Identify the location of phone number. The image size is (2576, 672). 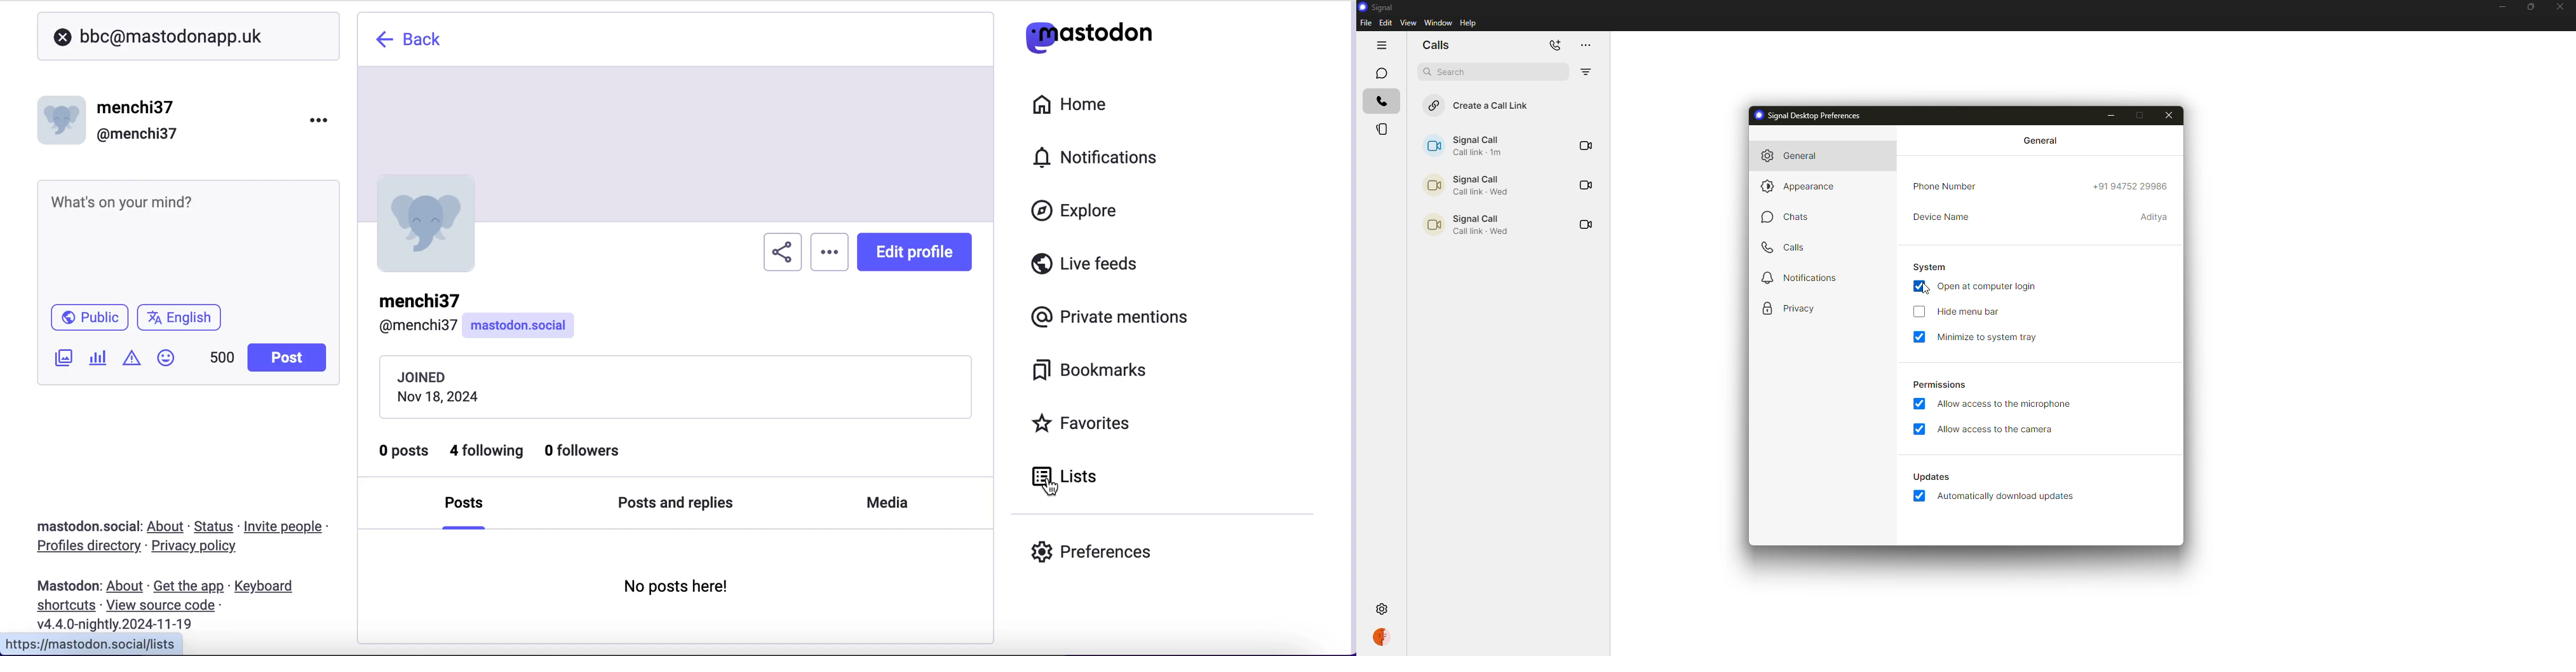
(1945, 186).